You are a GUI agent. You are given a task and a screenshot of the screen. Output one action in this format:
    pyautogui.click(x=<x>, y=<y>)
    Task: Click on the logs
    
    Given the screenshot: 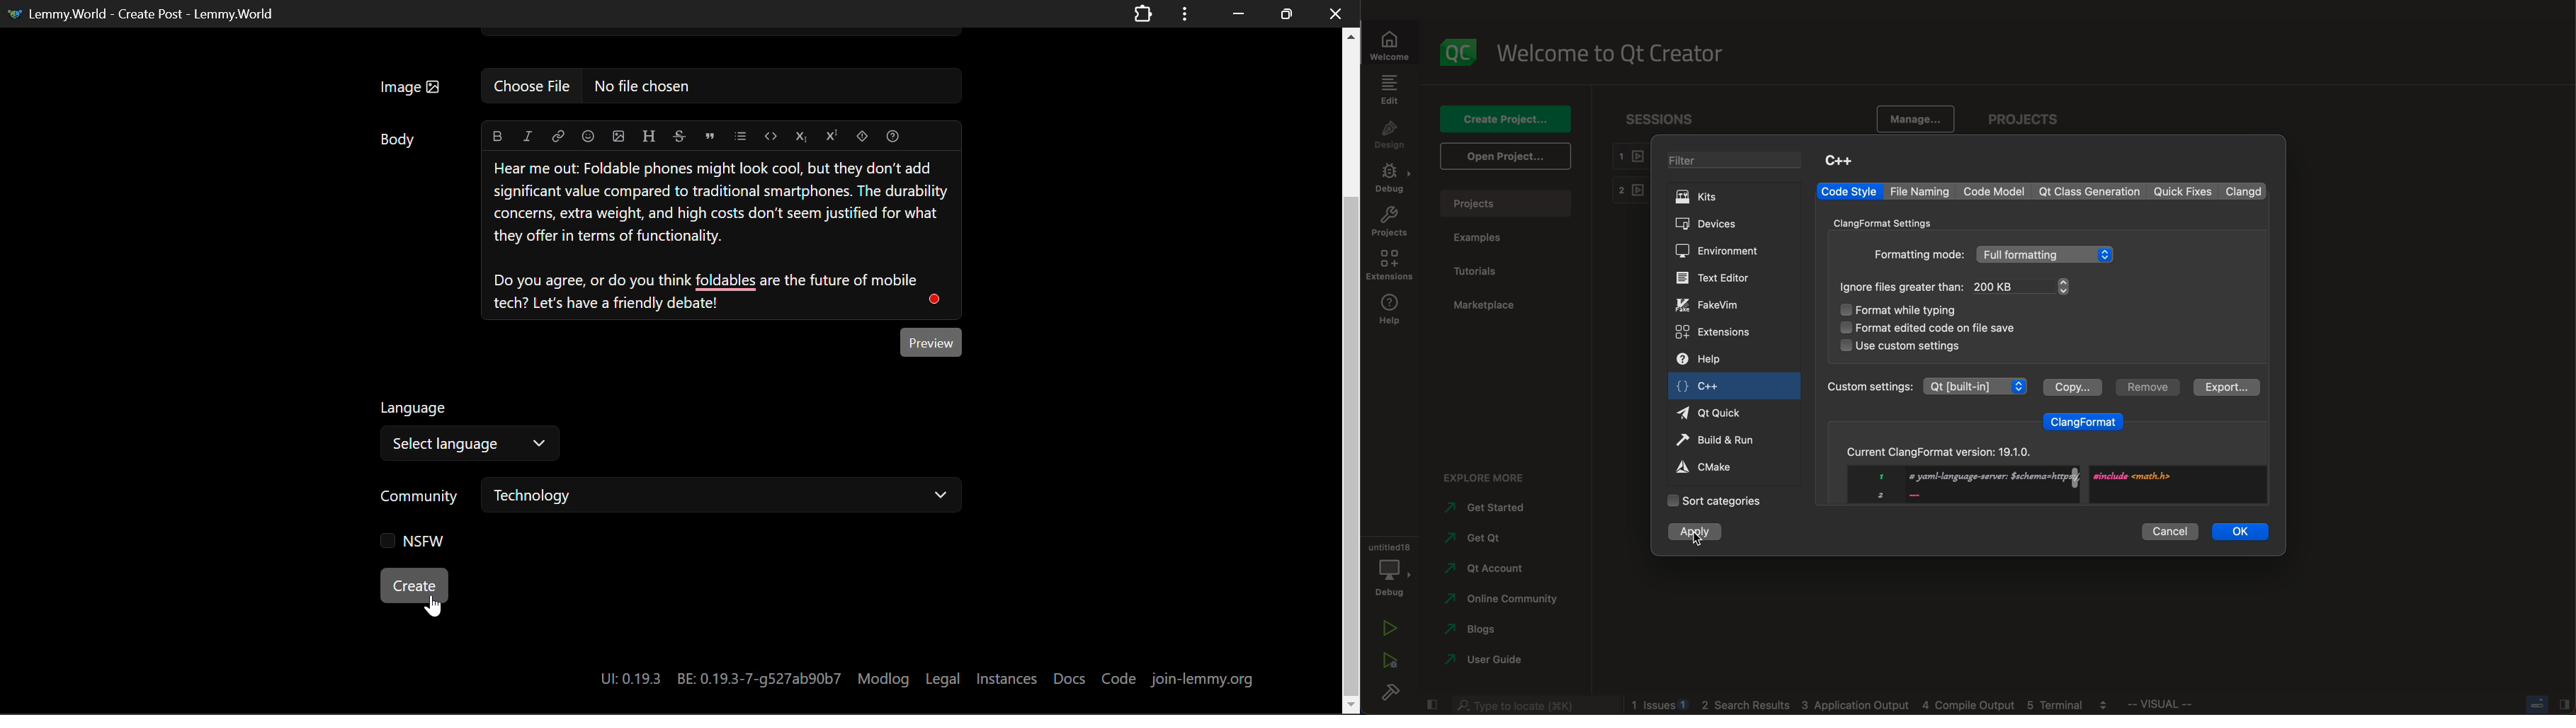 What is the action you would take?
    pyautogui.click(x=1876, y=705)
    